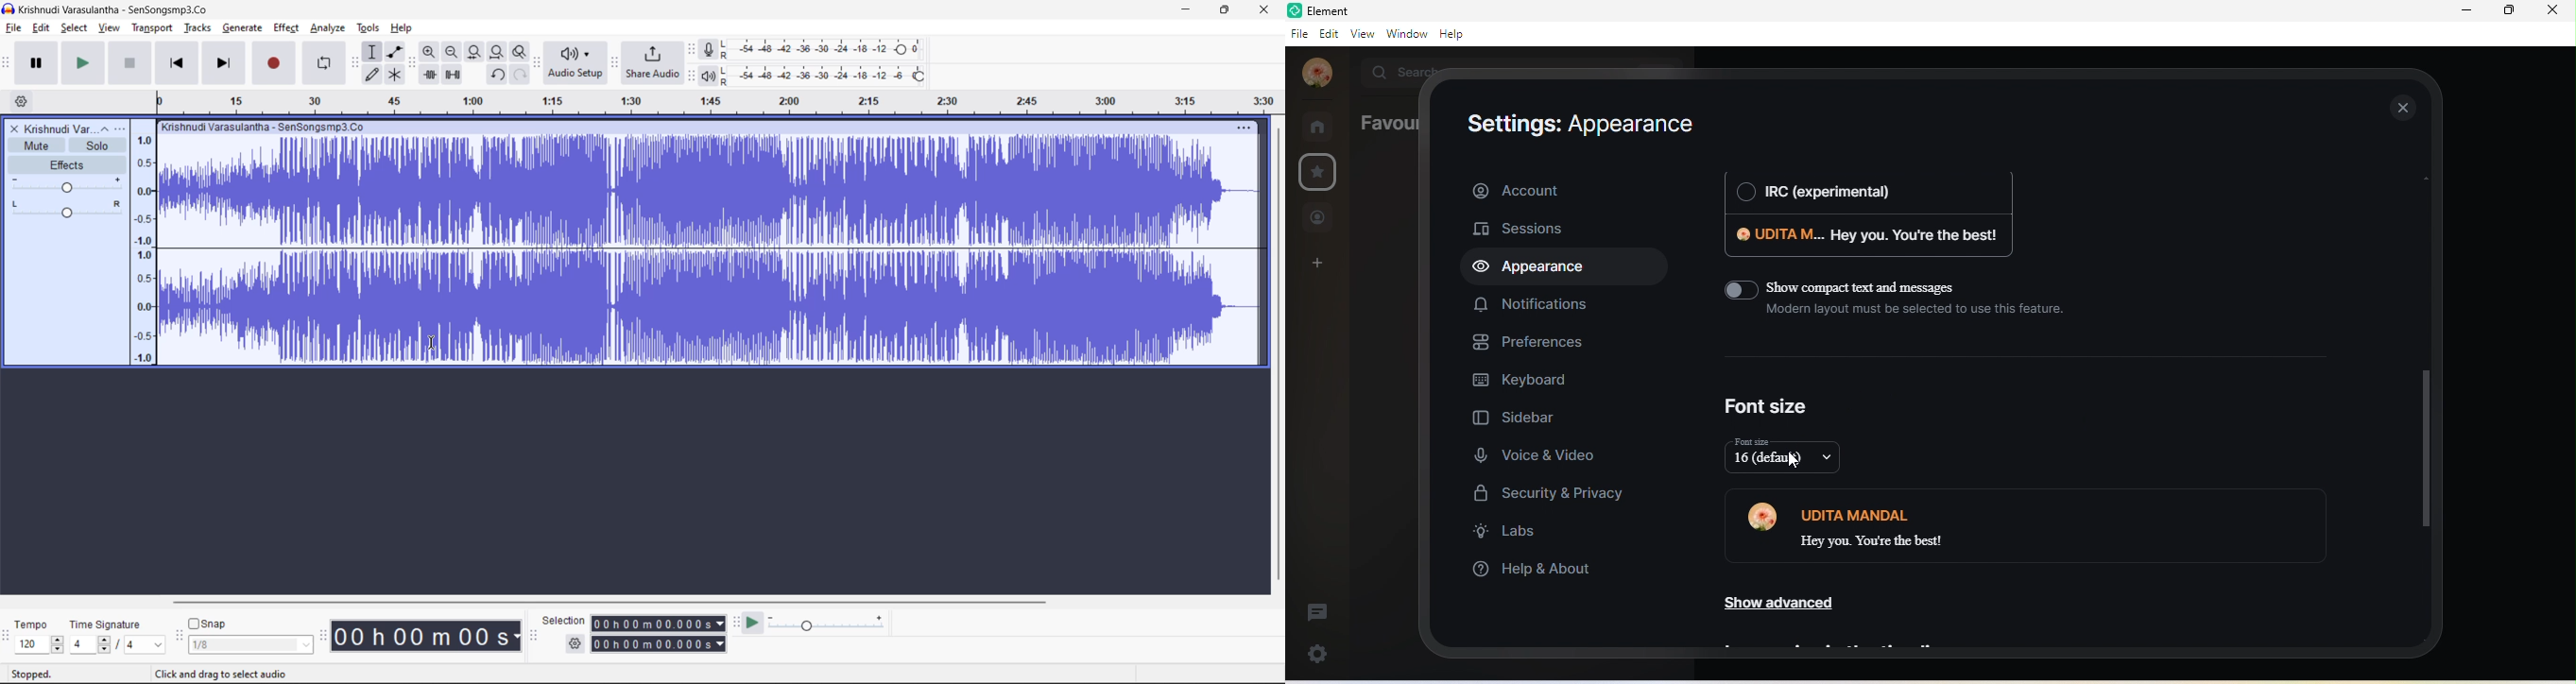  I want to click on record meter, so click(714, 50).